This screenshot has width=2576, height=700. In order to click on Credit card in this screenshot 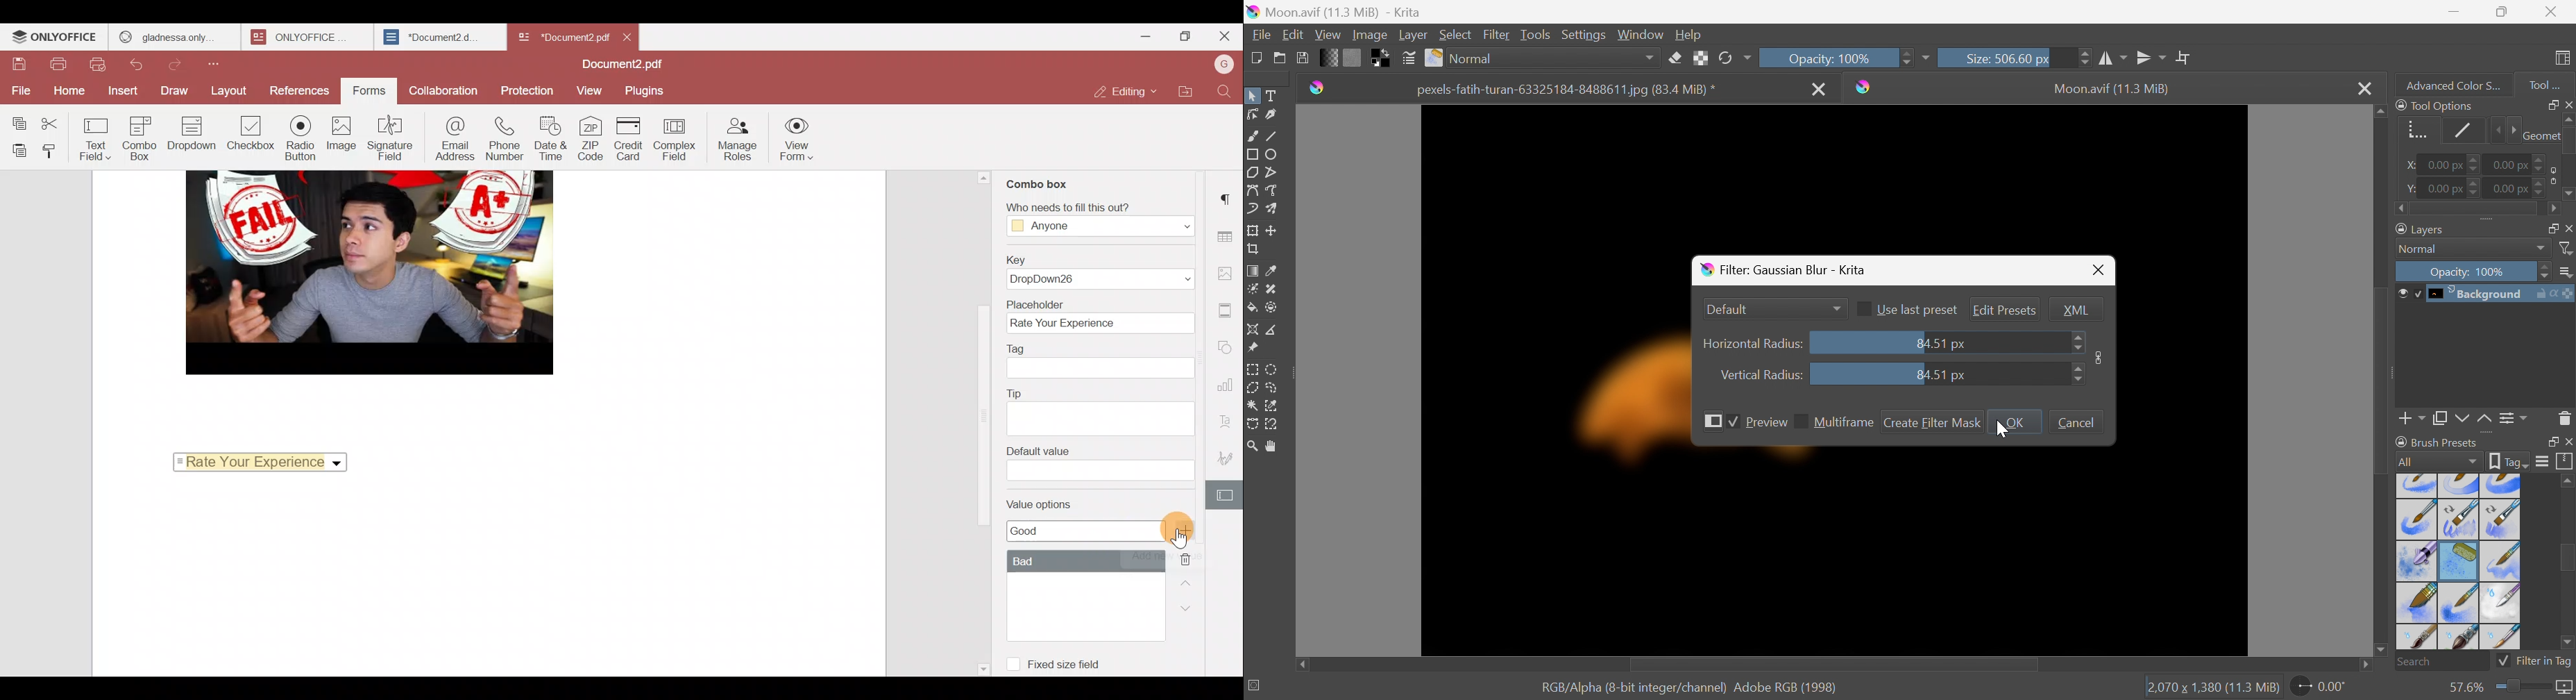, I will do `click(630, 139)`.